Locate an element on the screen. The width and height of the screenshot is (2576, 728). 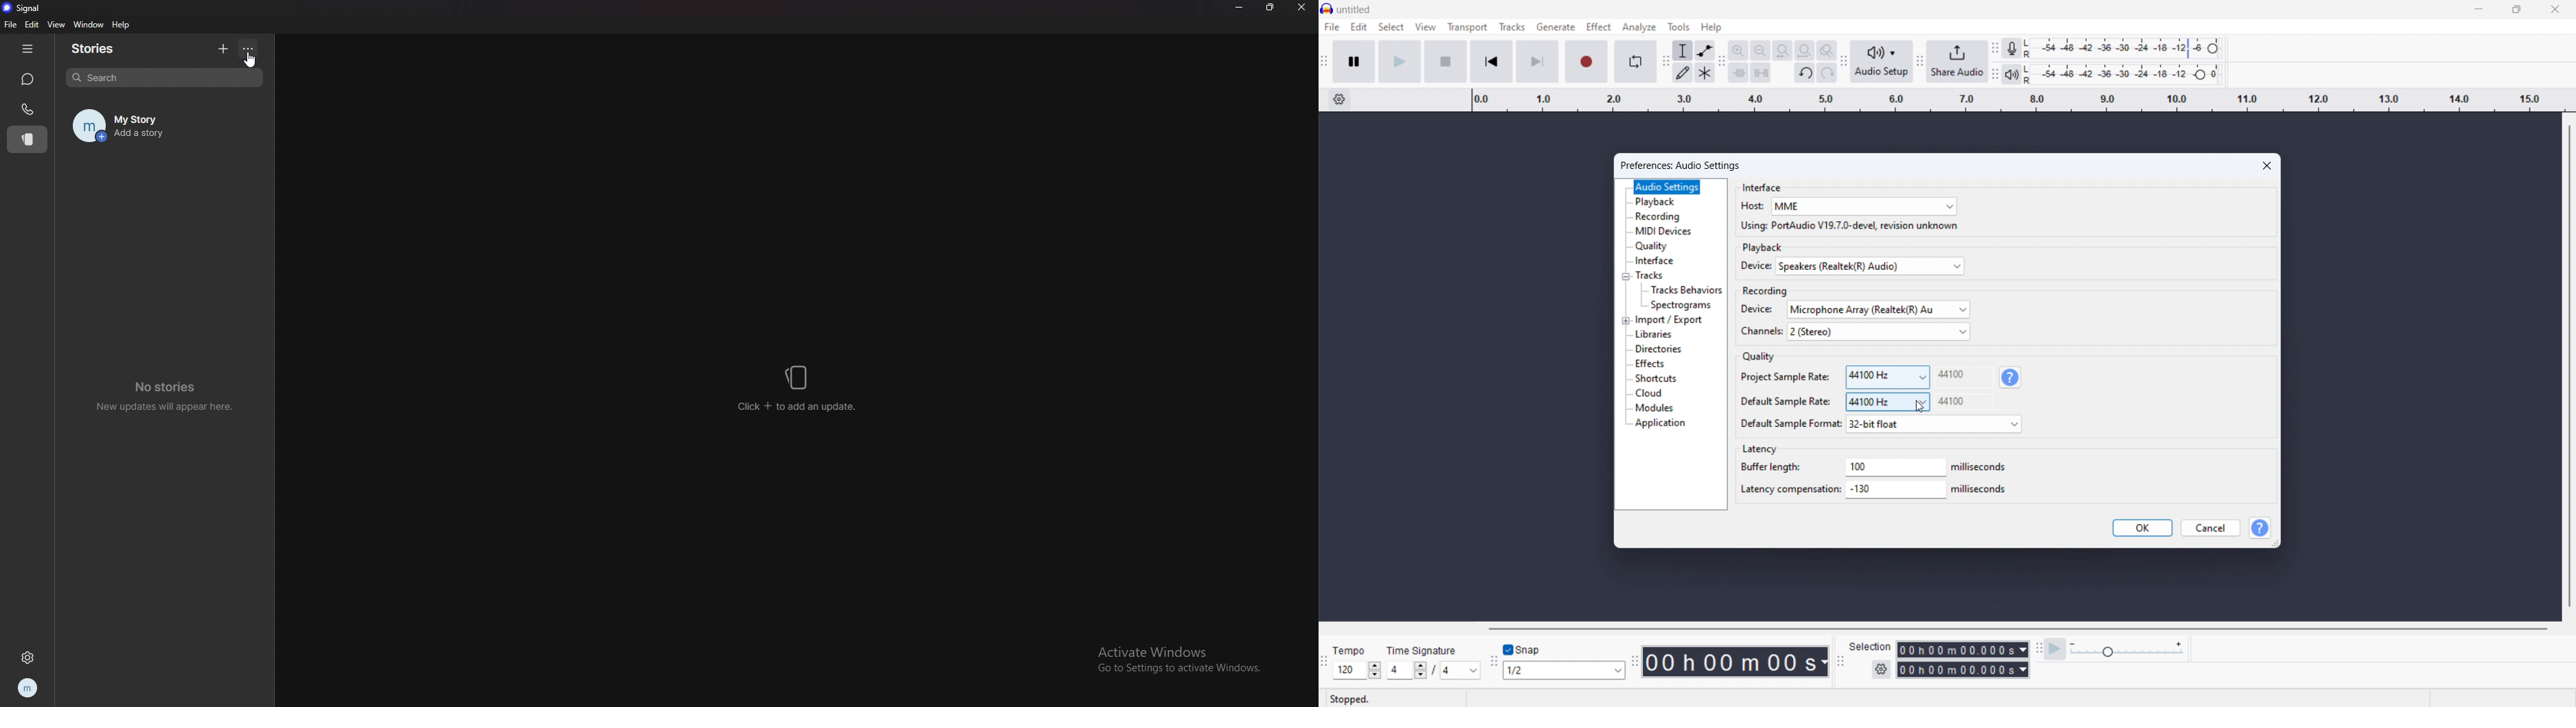
recording is located at coordinates (1659, 217).